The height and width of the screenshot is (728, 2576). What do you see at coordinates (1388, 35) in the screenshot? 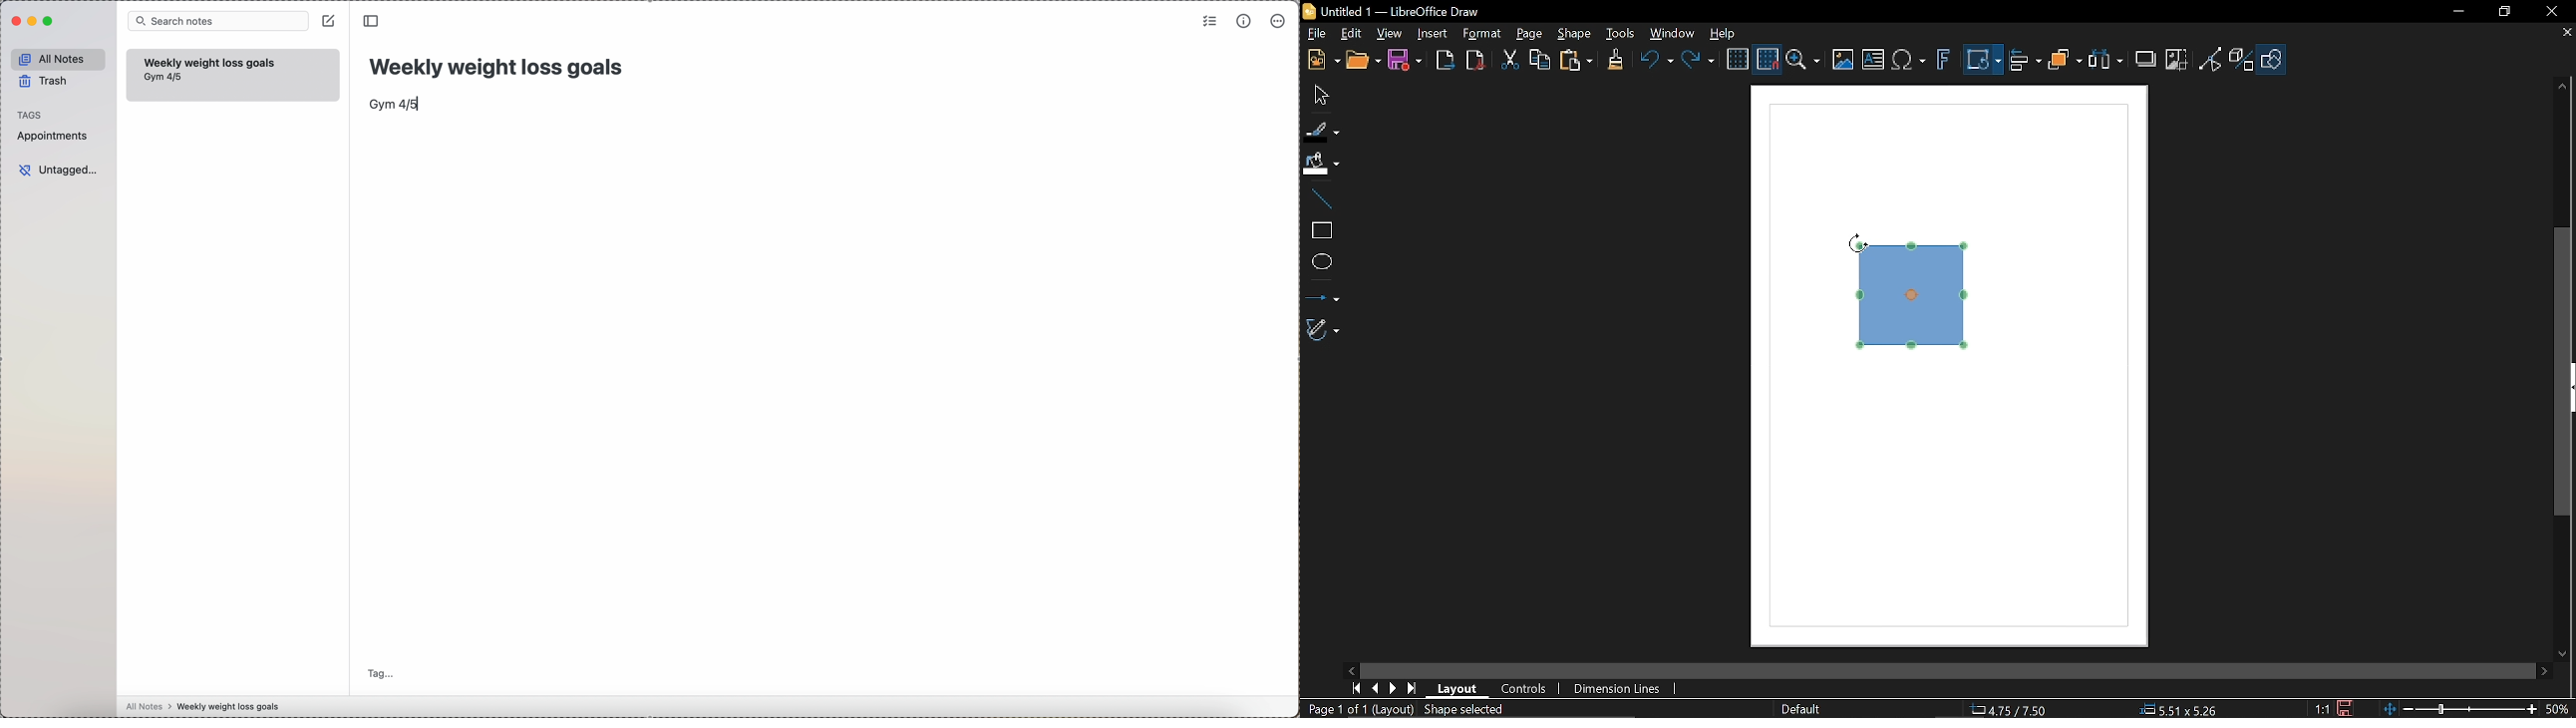
I see `View` at bounding box center [1388, 35].